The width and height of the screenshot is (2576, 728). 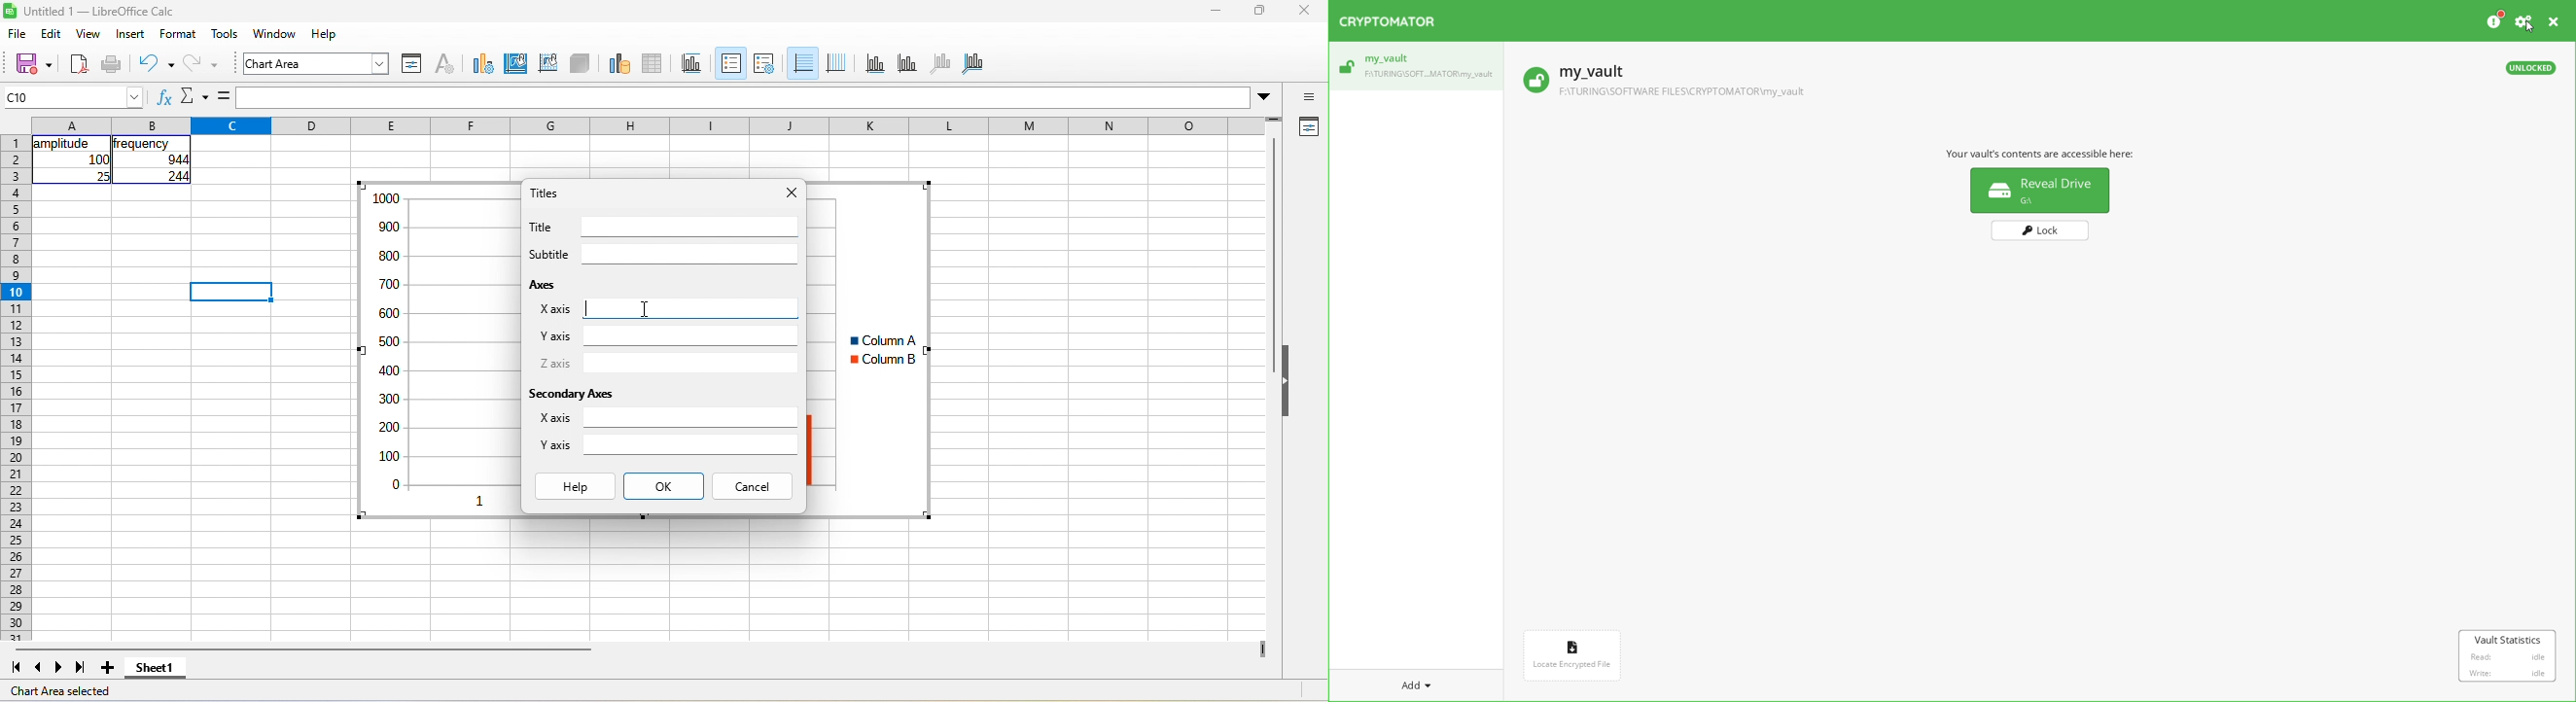 What do you see at coordinates (570, 394) in the screenshot?
I see `secondary axes` at bounding box center [570, 394].